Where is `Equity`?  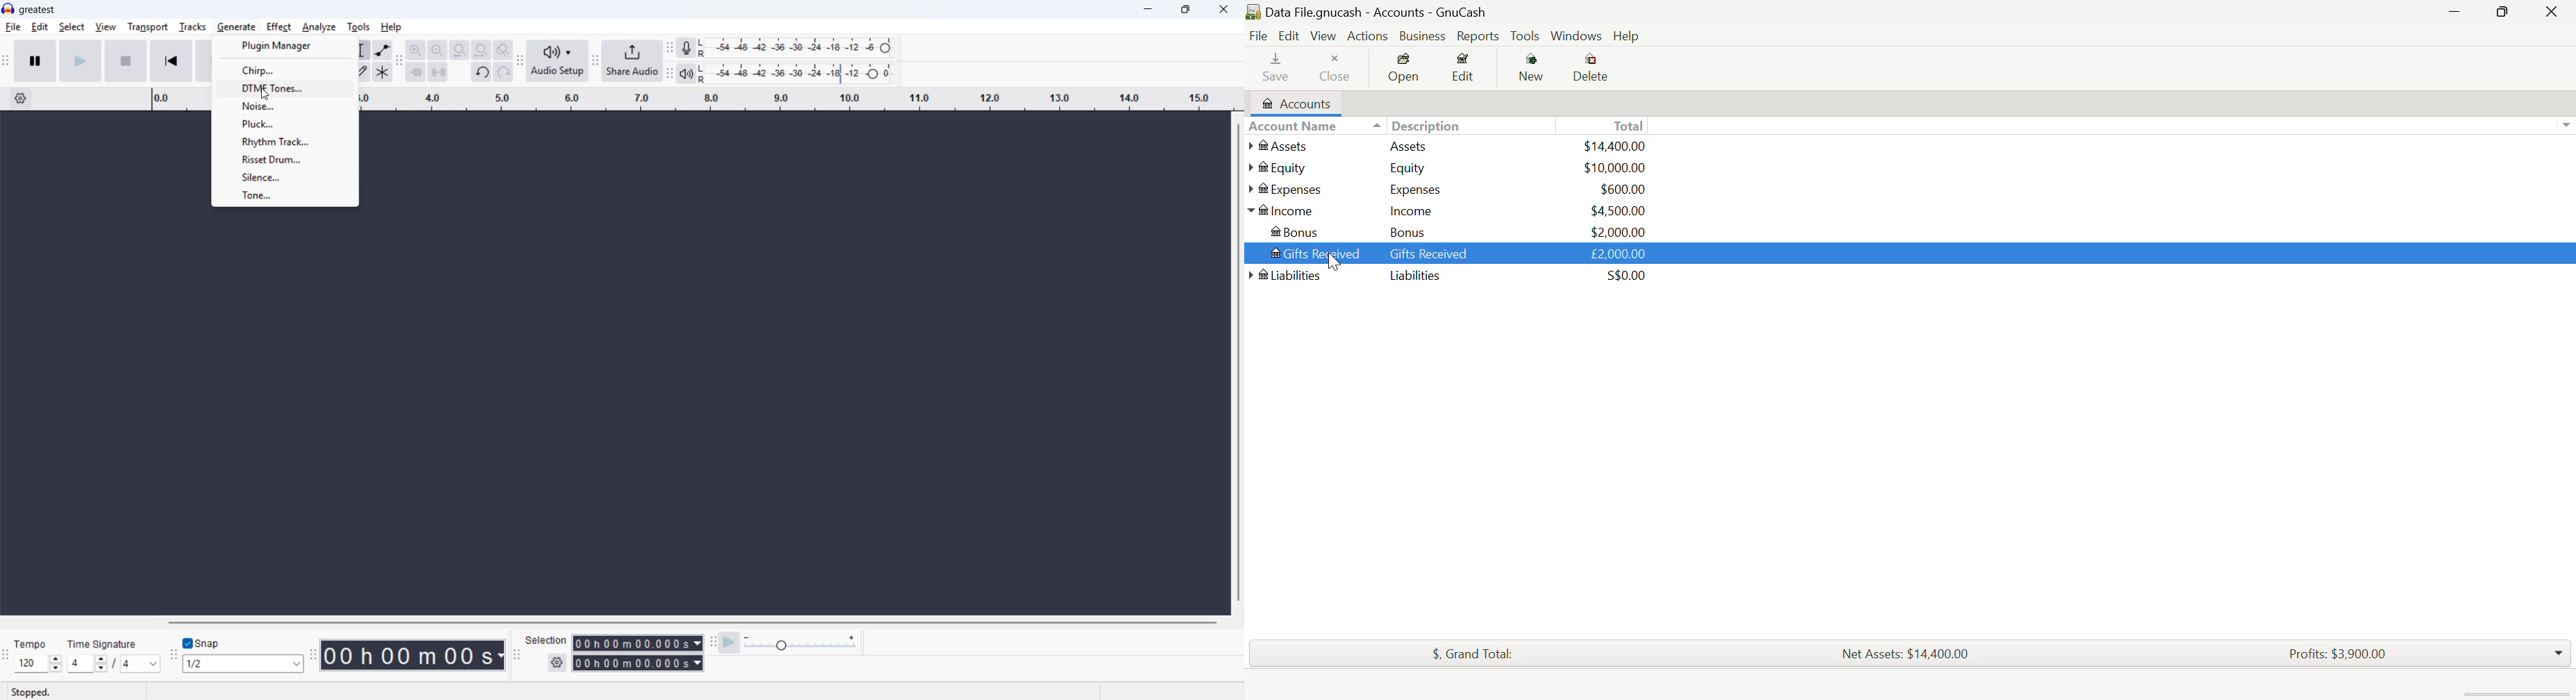
Equity is located at coordinates (1410, 168).